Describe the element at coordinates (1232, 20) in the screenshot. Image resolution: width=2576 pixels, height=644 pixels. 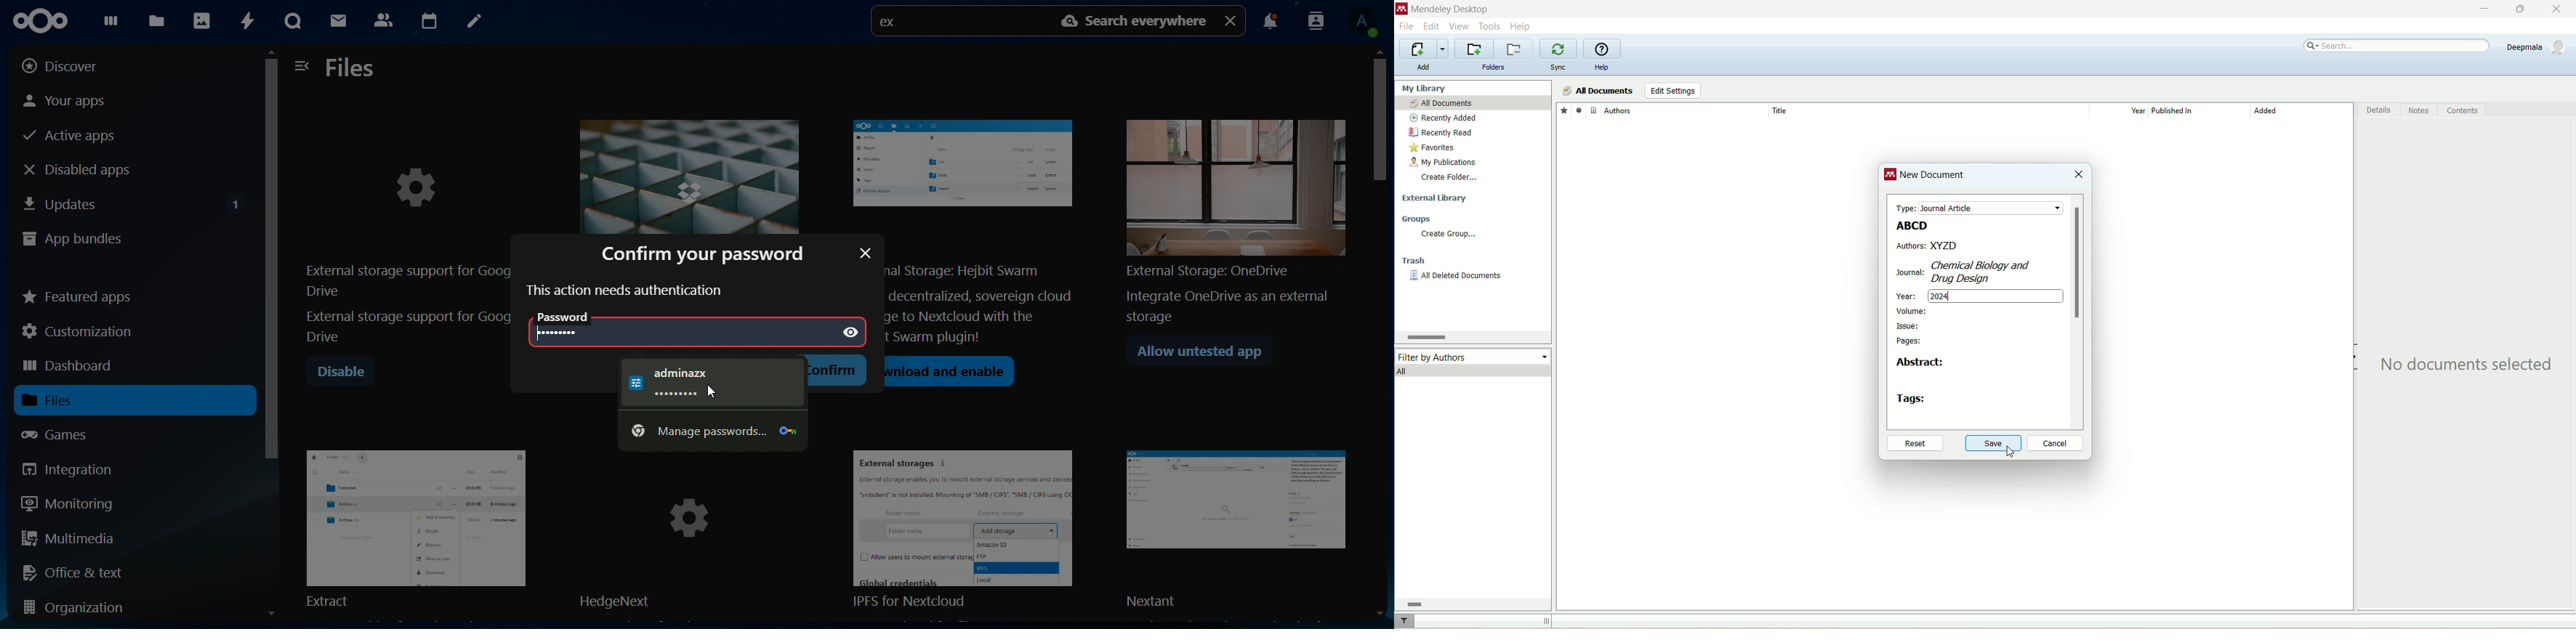
I see `close` at that location.